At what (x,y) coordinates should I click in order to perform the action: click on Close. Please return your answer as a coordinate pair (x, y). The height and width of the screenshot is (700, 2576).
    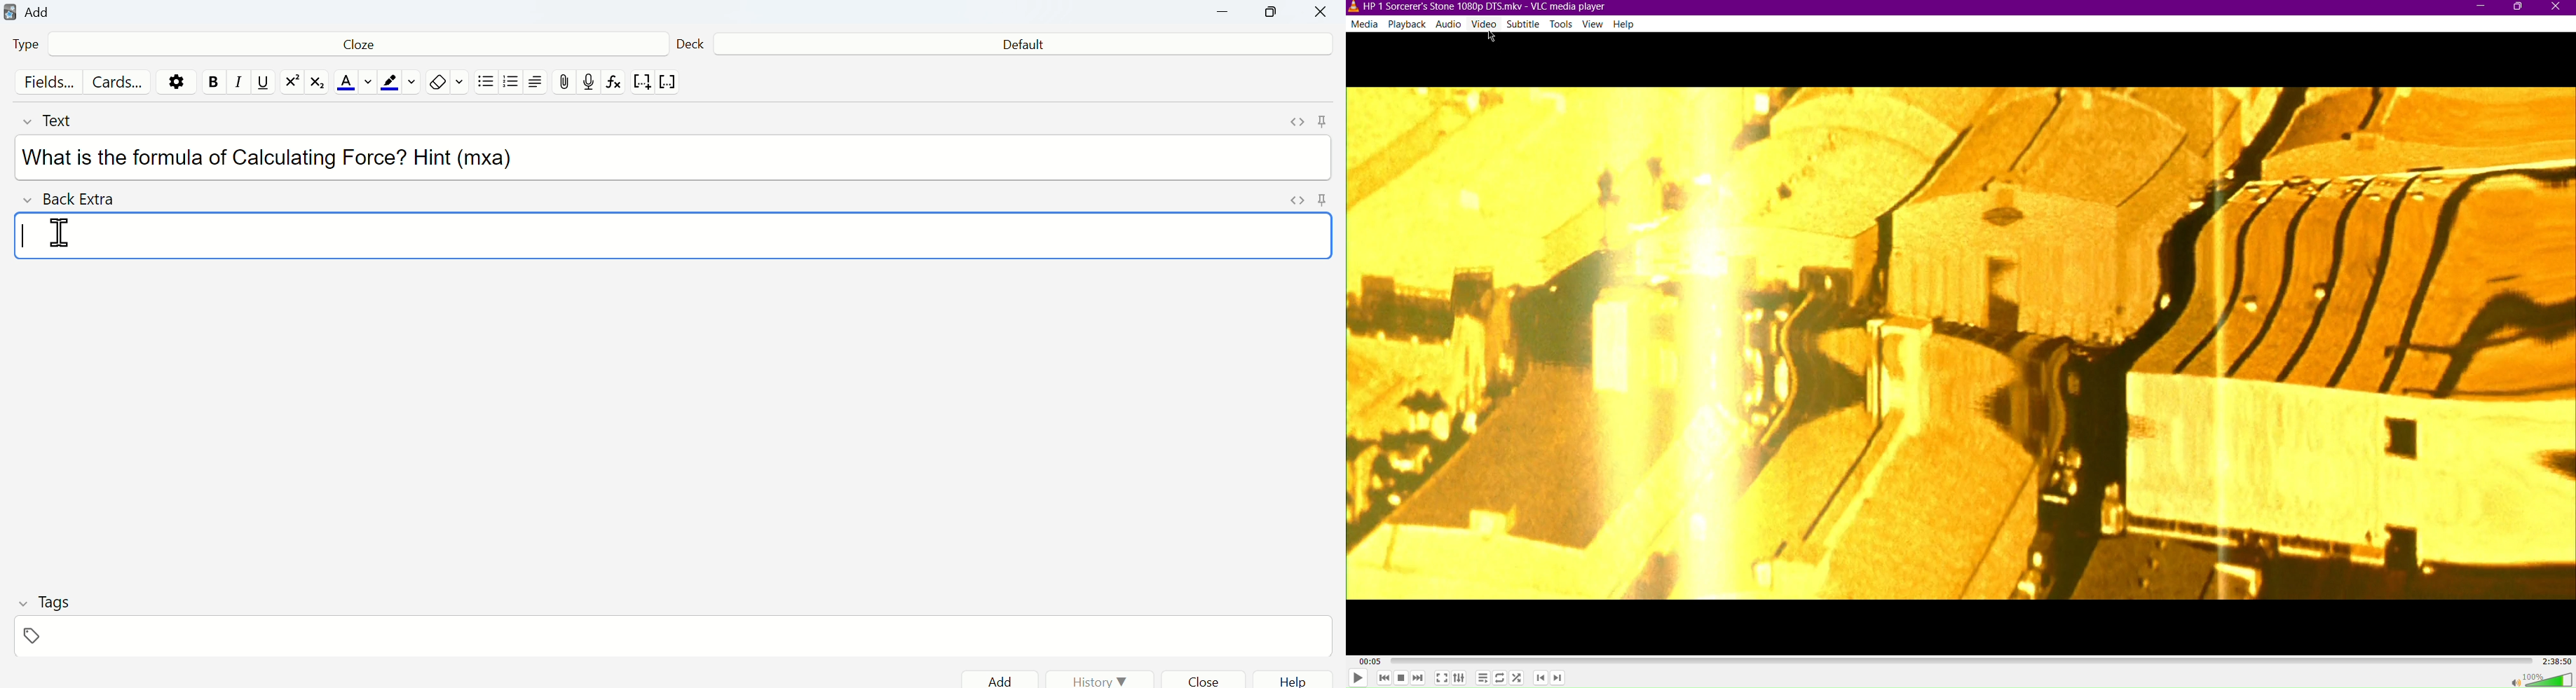
    Looking at the image, I should click on (2558, 8).